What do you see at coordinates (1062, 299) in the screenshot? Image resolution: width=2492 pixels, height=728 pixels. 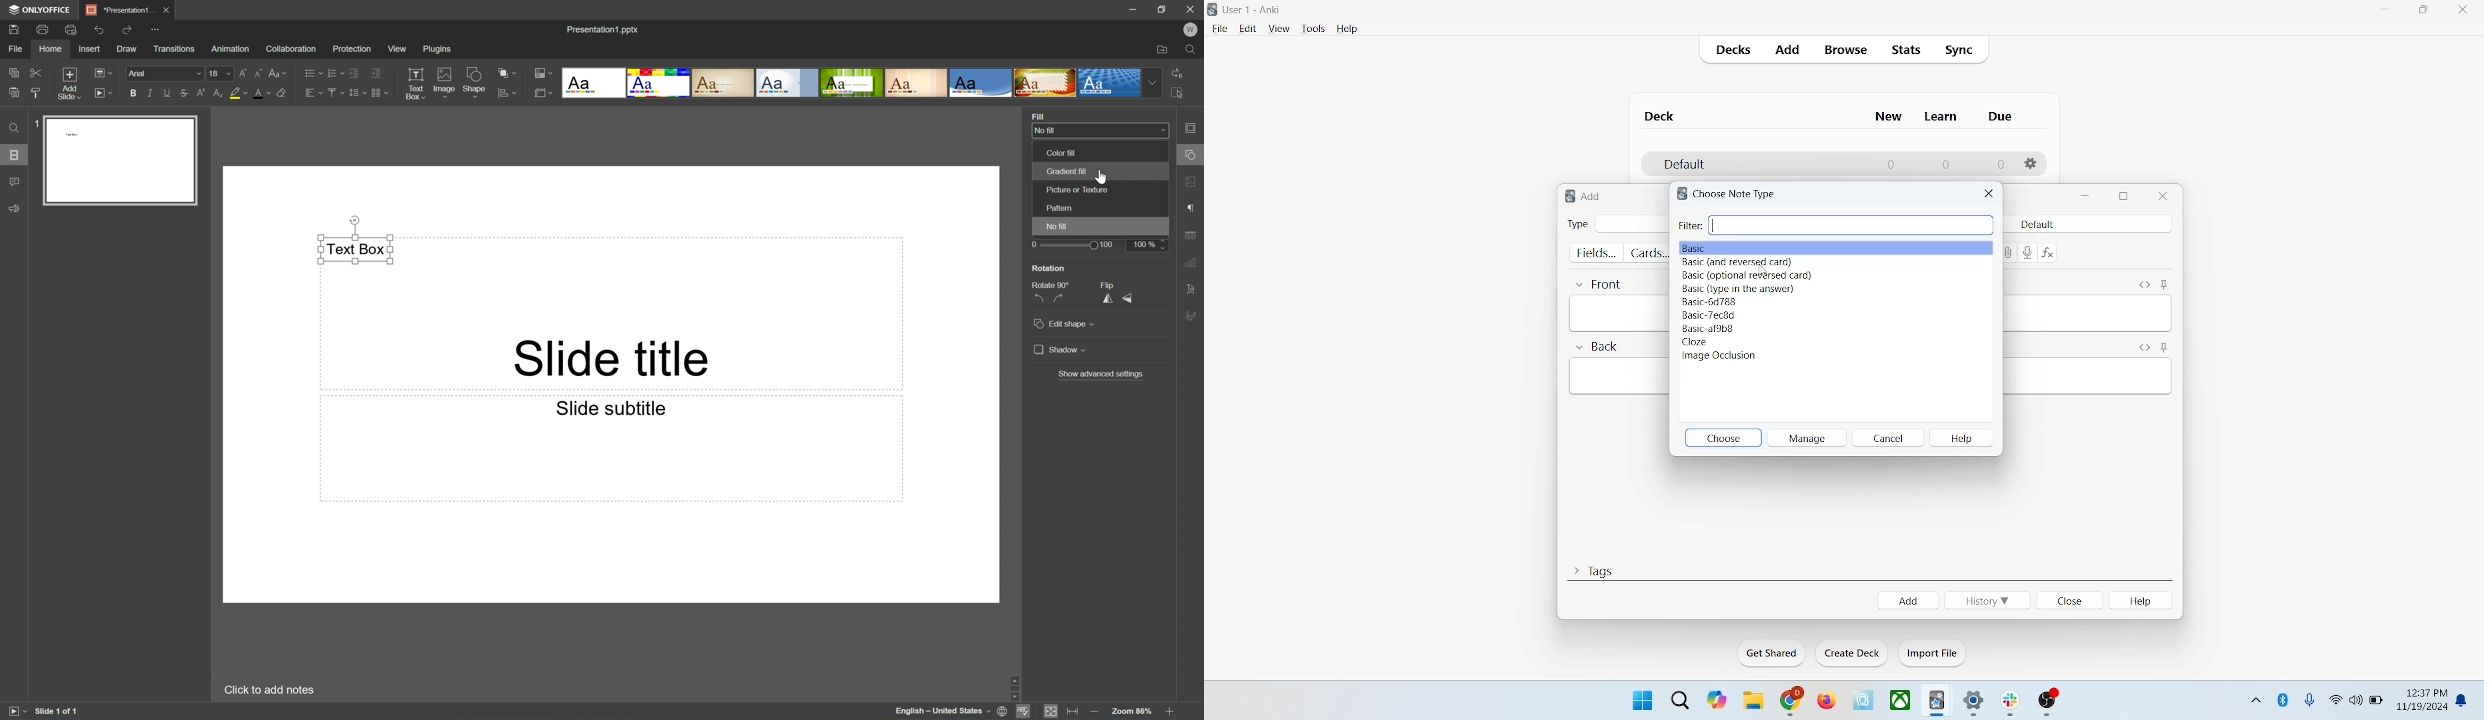 I see `Rotate 90° clockwise` at bounding box center [1062, 299].